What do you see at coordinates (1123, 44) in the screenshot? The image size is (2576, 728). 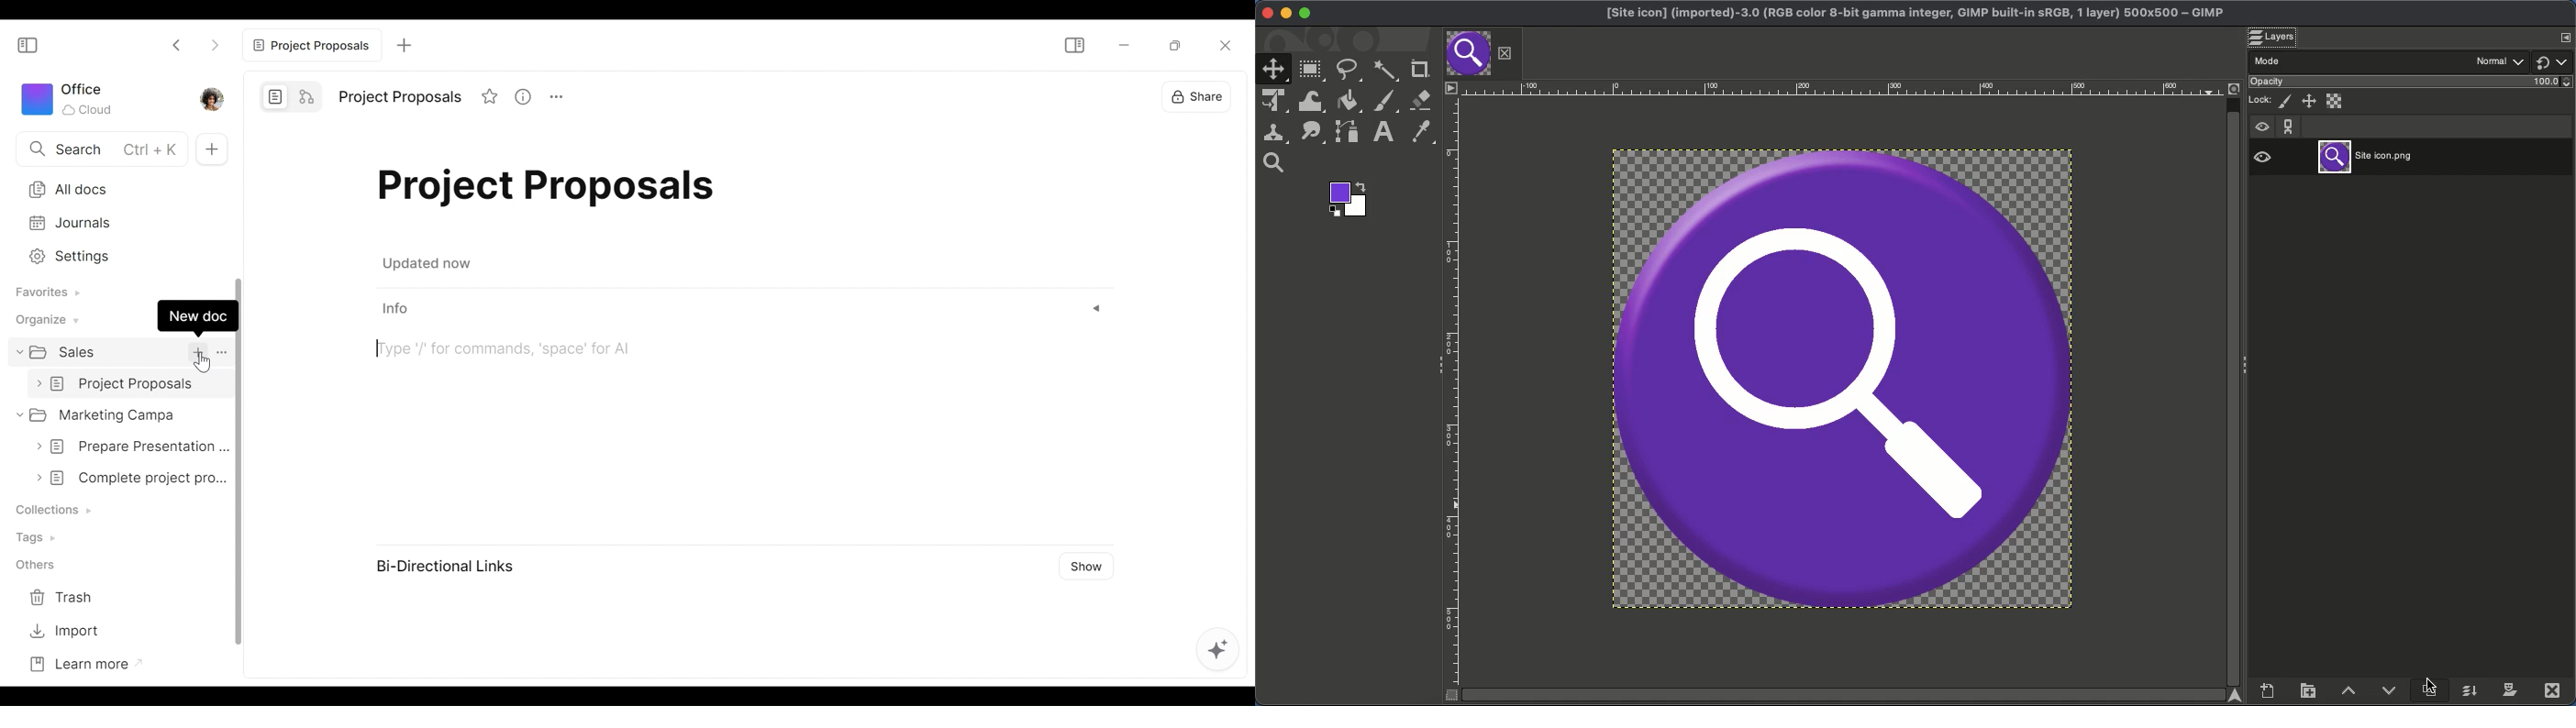 I see `minimize` at bounding box center [1123, 44].